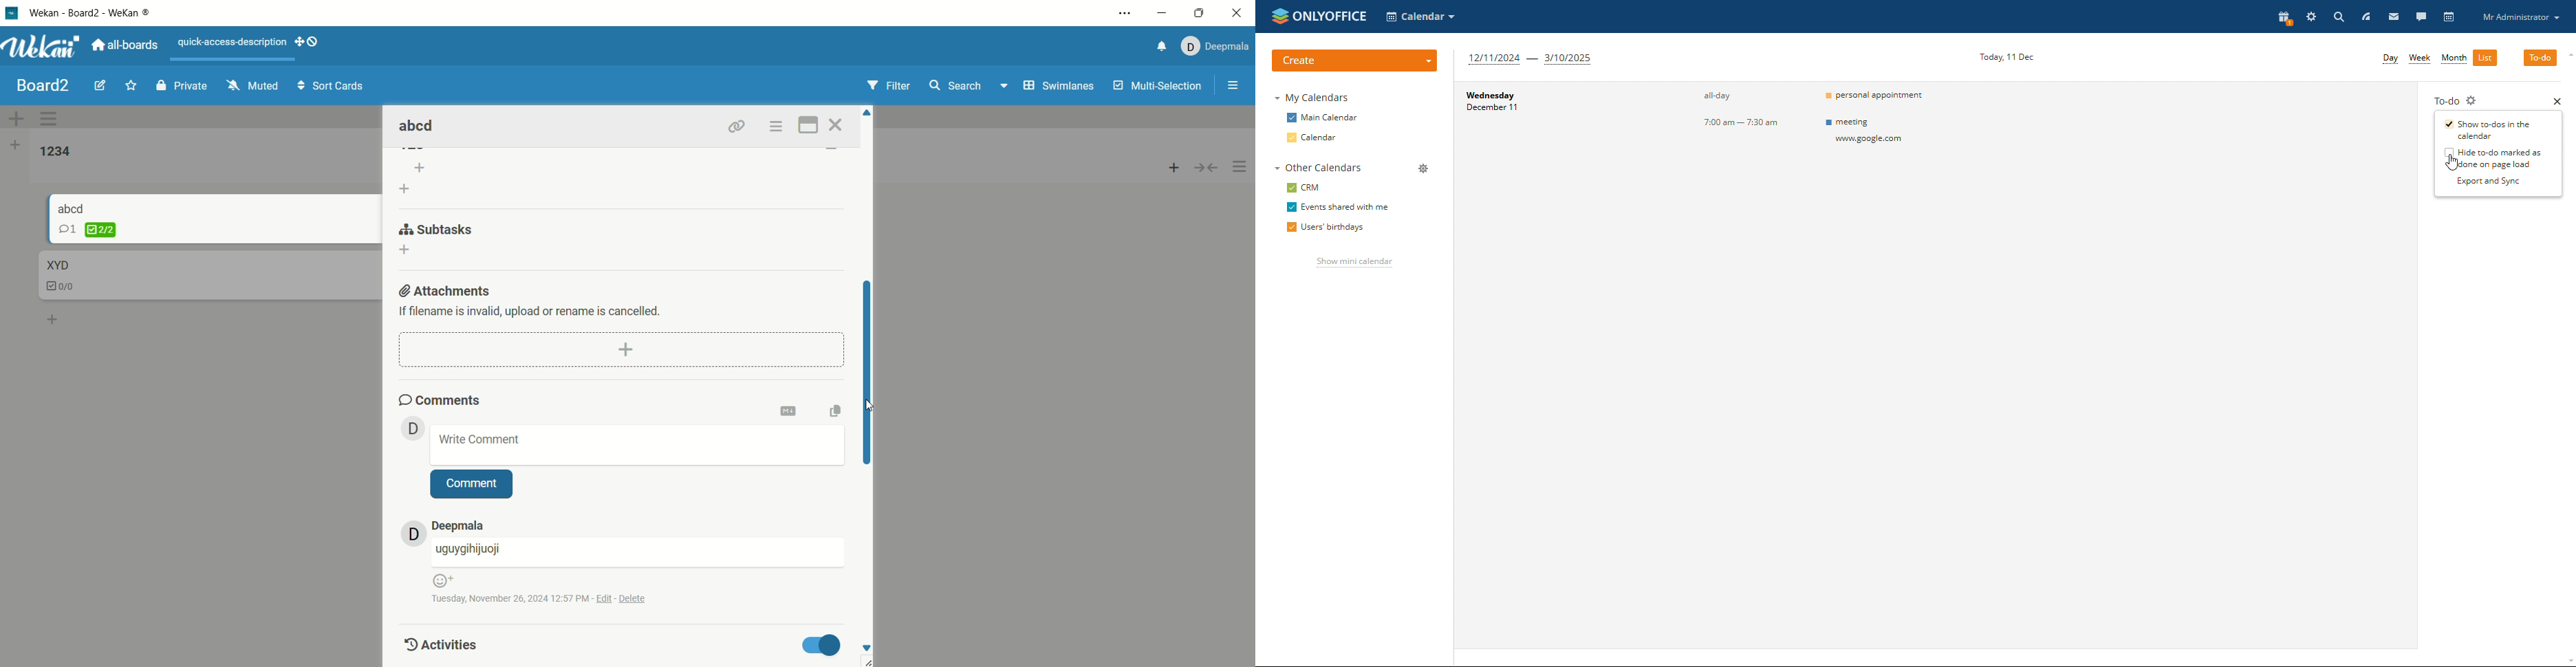 Image resolution: width=2576 pixels, height=672 pixels. What do you see at coordinates (1160, 86) in the screenshot?
I see `multi-selection` at bounding box center [1160, 86].